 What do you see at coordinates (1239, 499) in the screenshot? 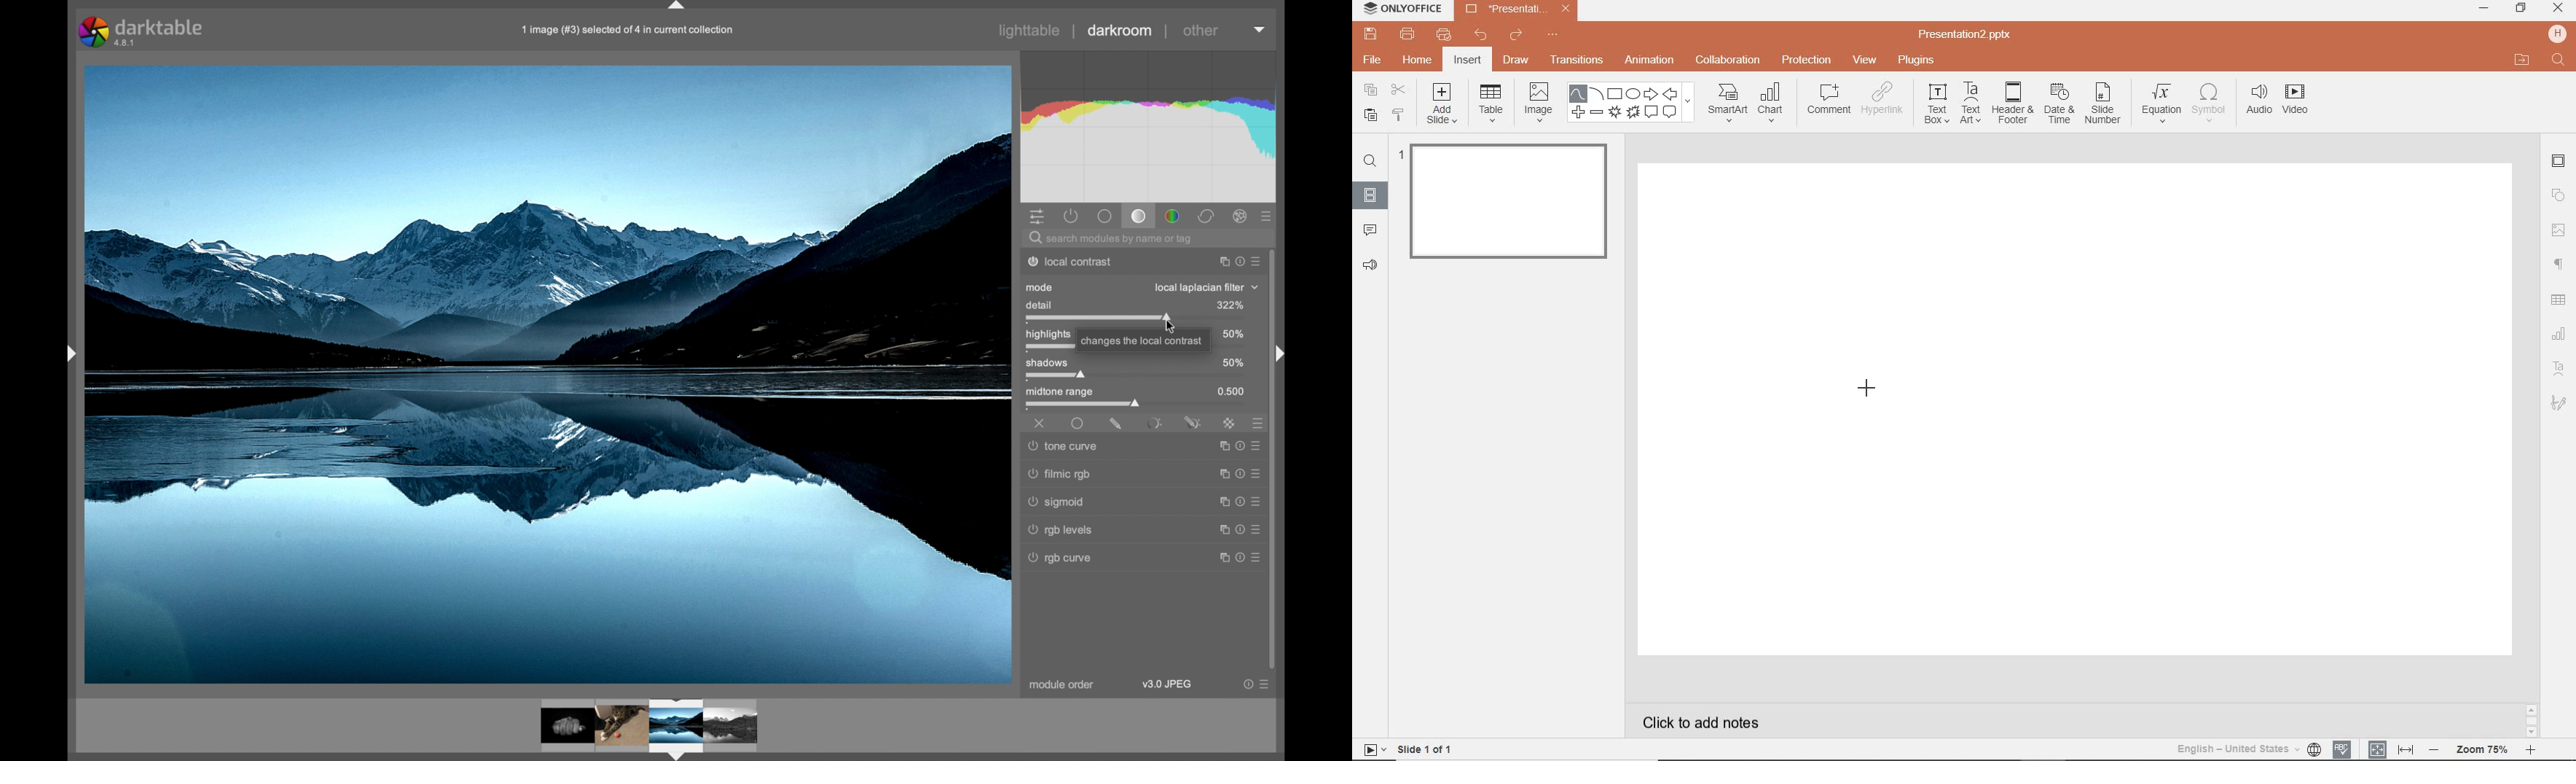
I see `more options` at bounding box center [1239, 499].